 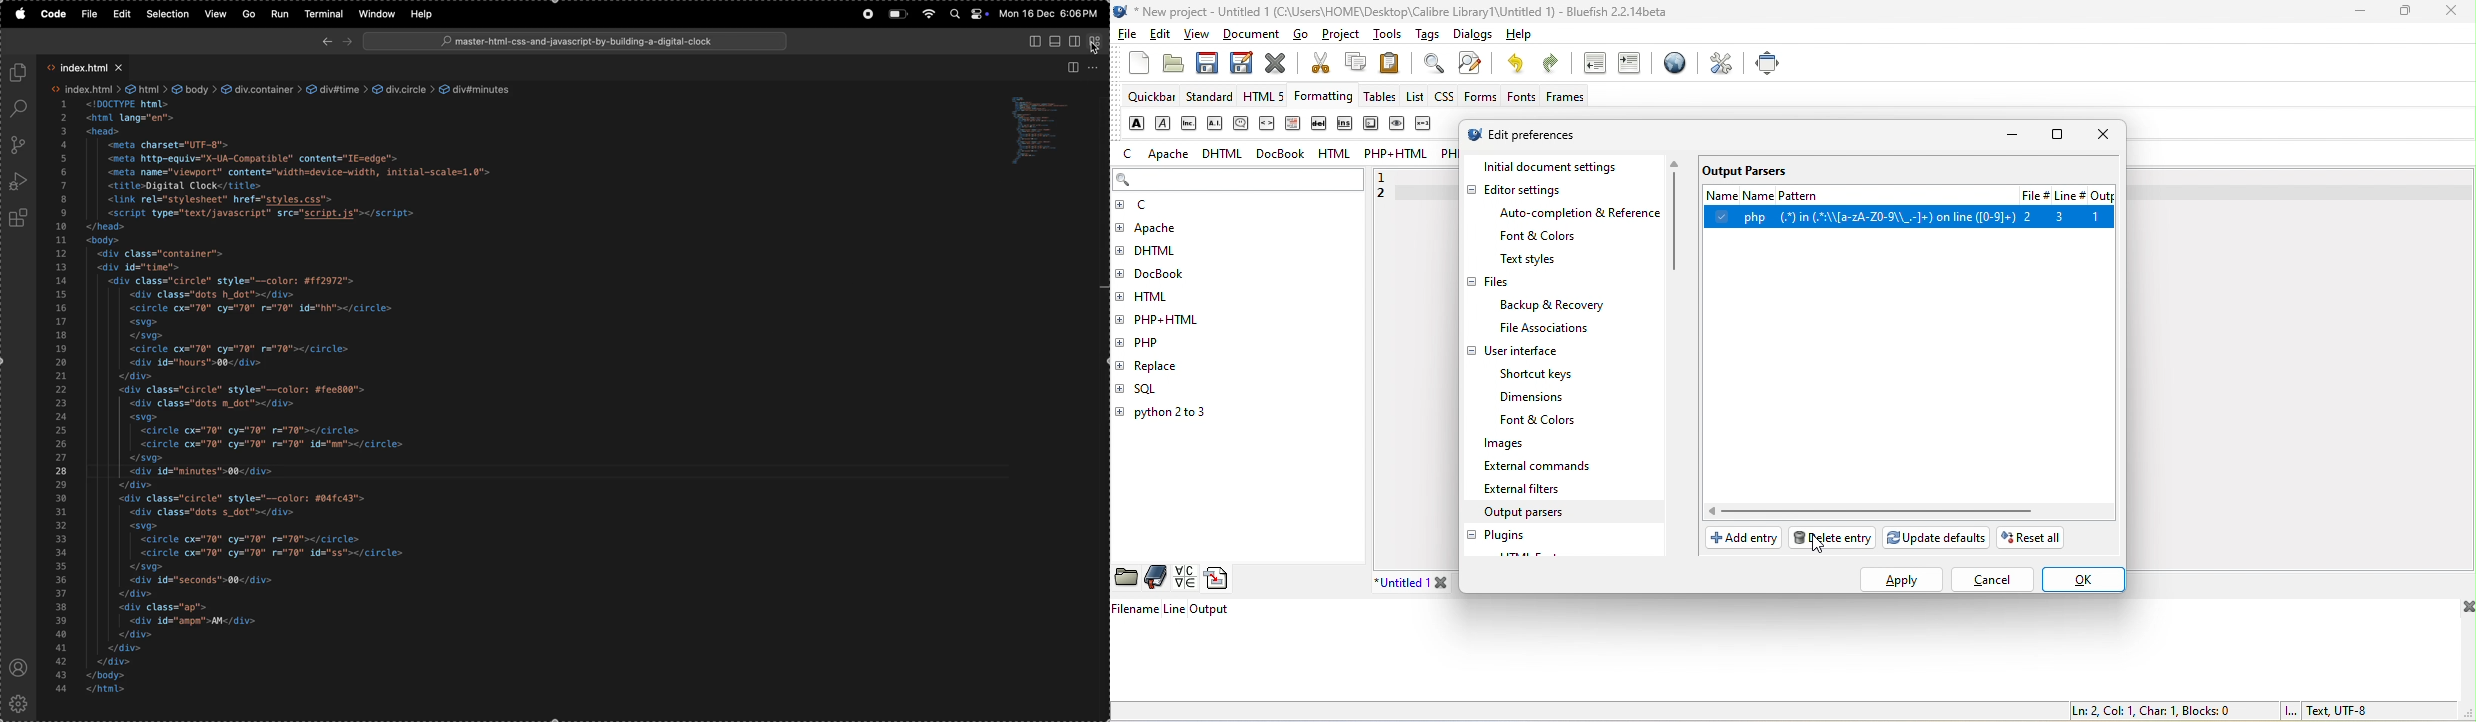 I want to click on snippets, so click(x=1221, y=579).